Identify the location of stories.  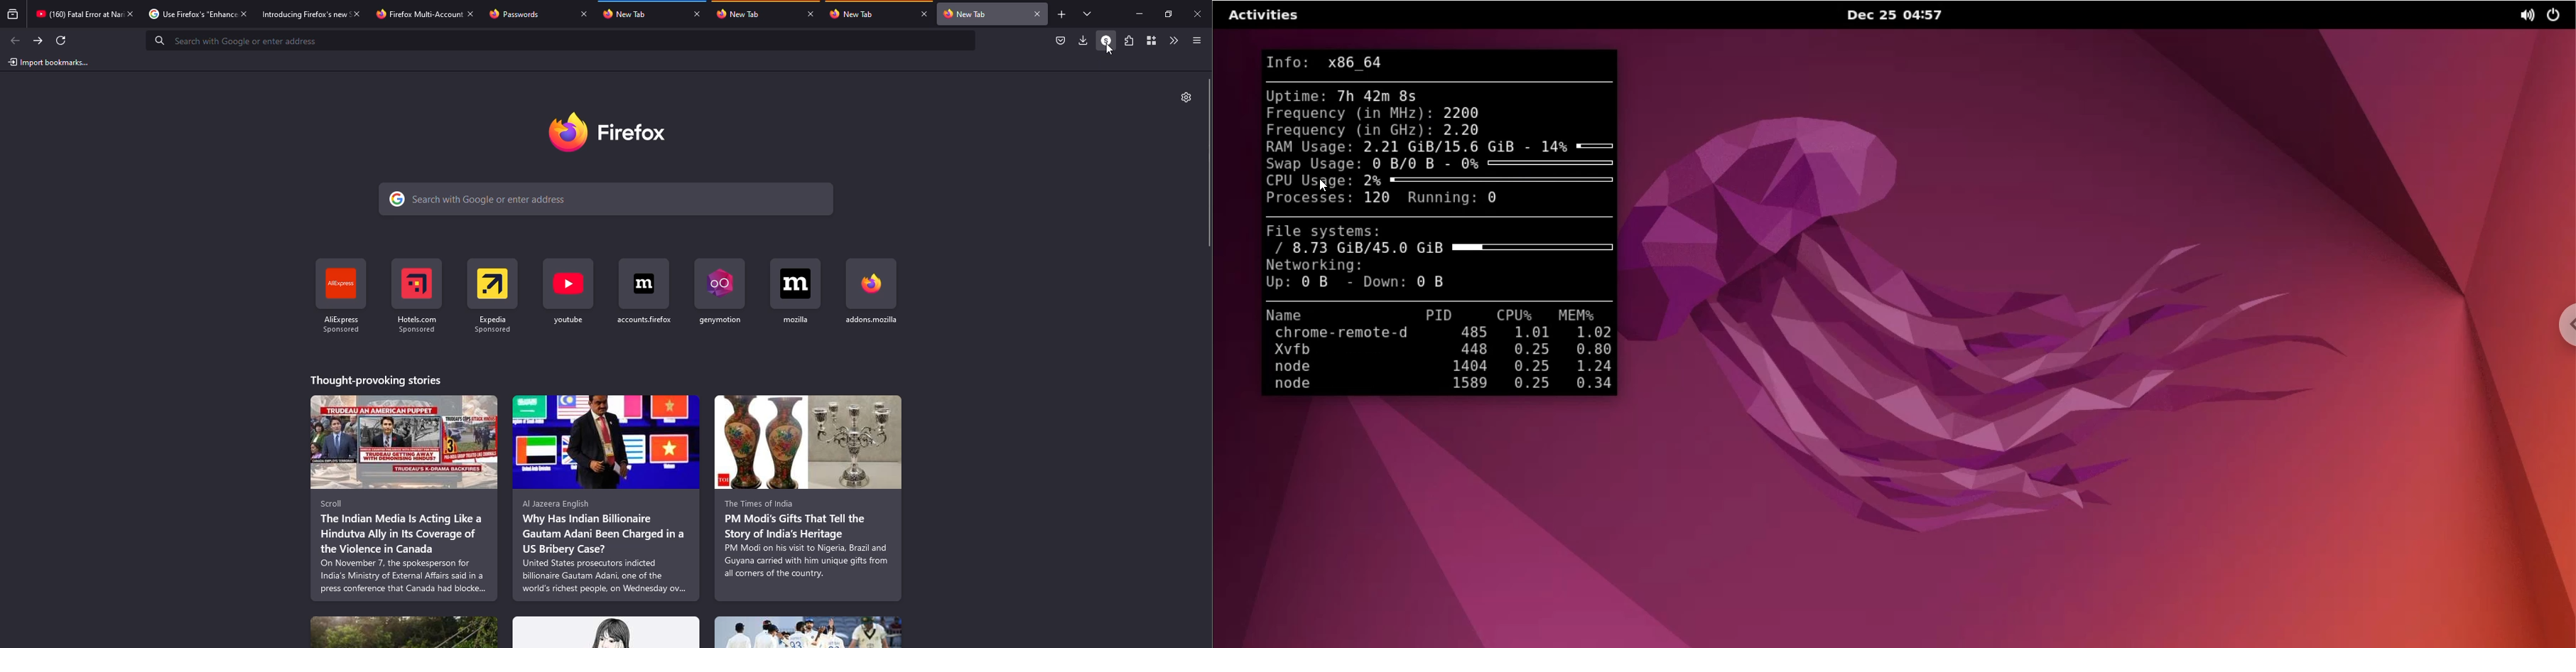
(607, 632).